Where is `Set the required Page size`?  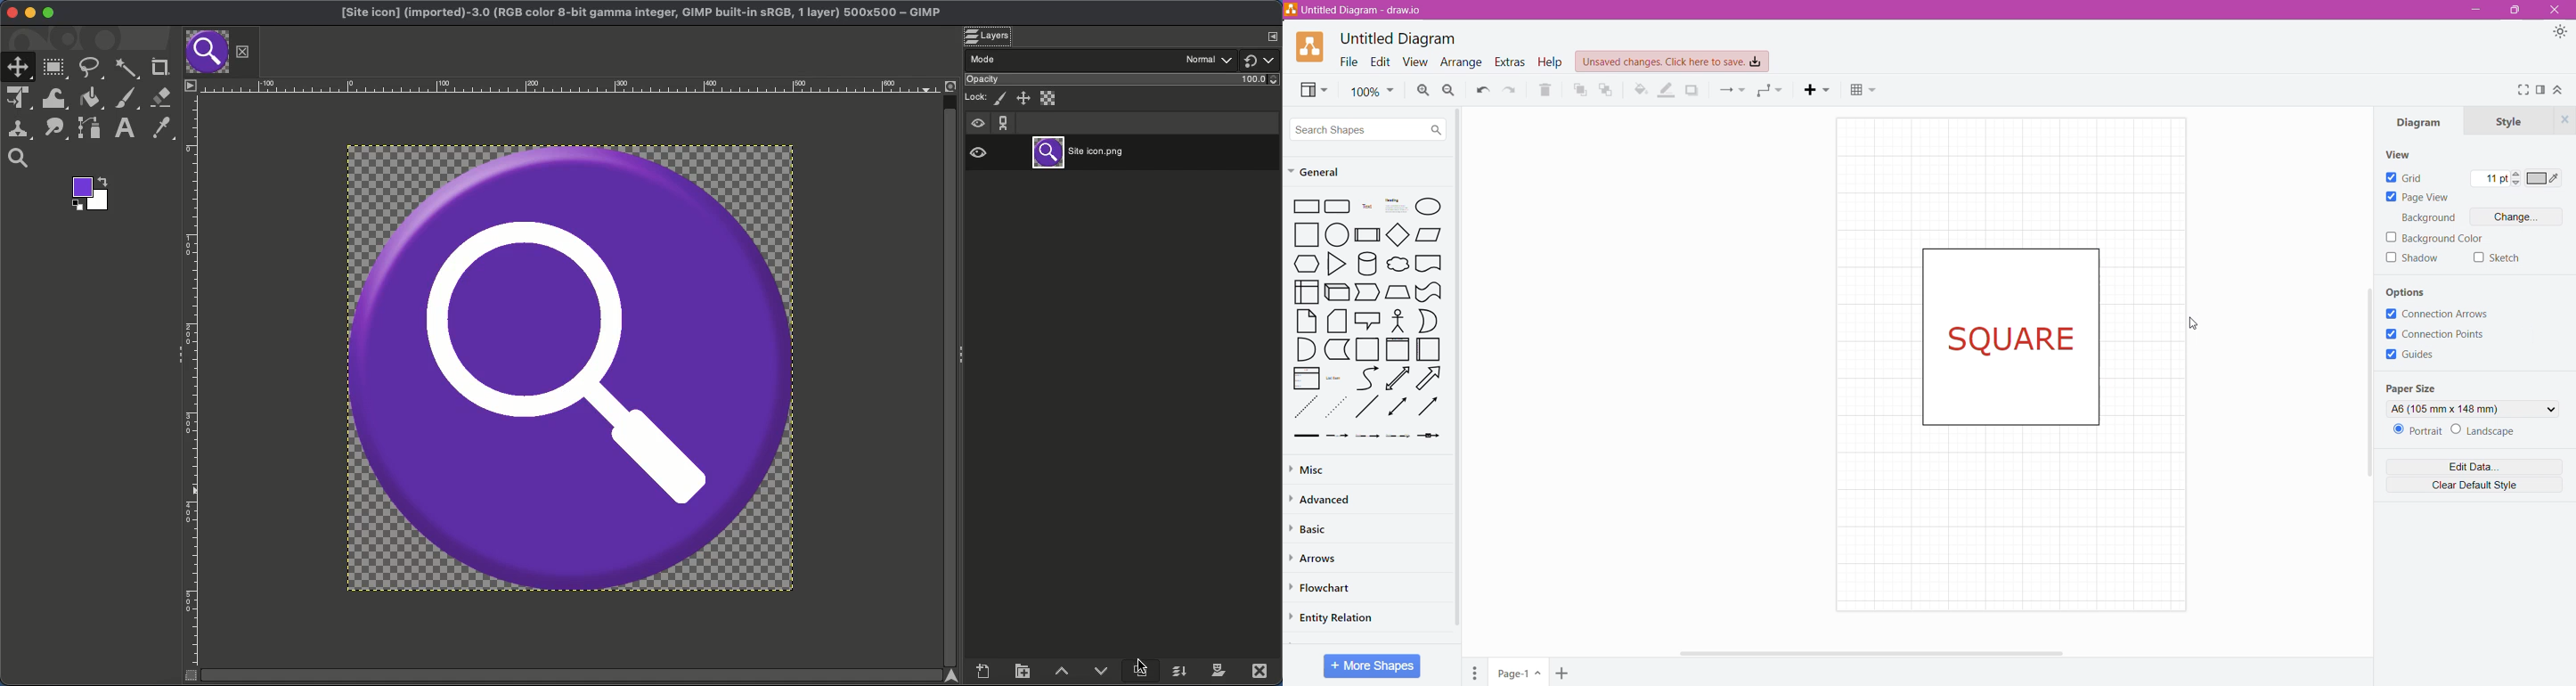
Set the required Page size is located at coordinates (2472, 408).